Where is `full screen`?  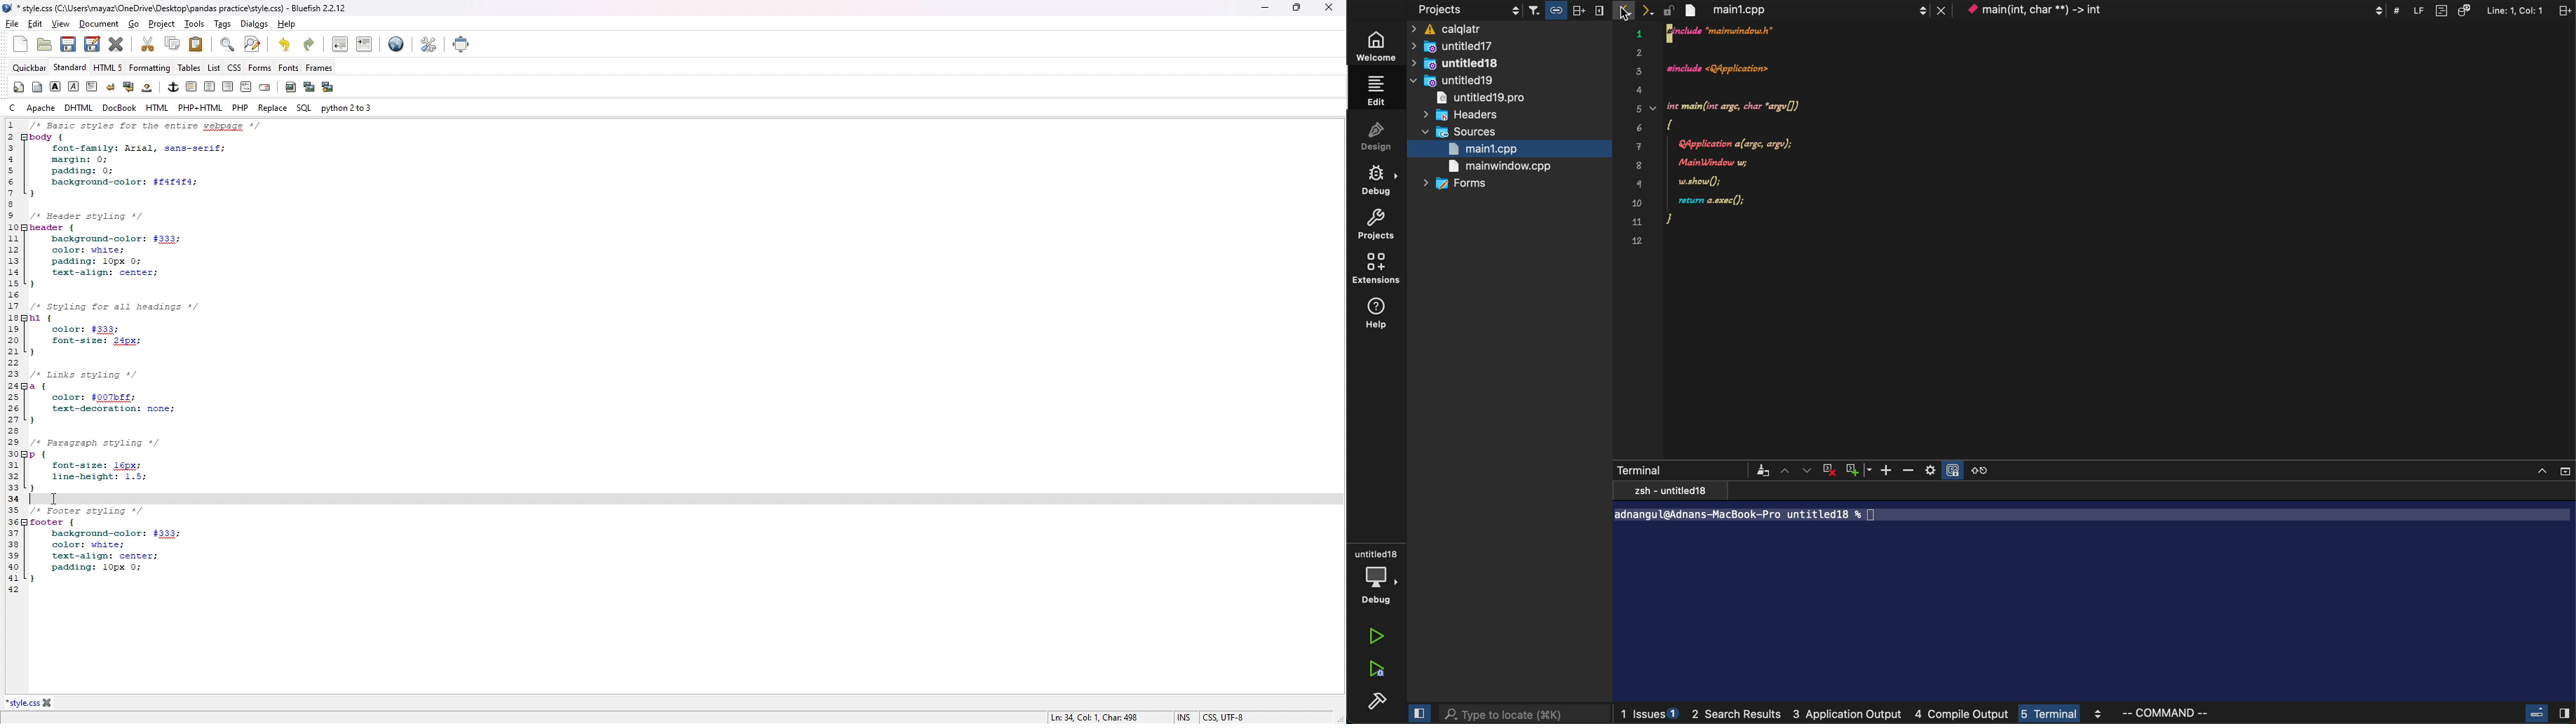 full screen is located at coordinates (461, 43).